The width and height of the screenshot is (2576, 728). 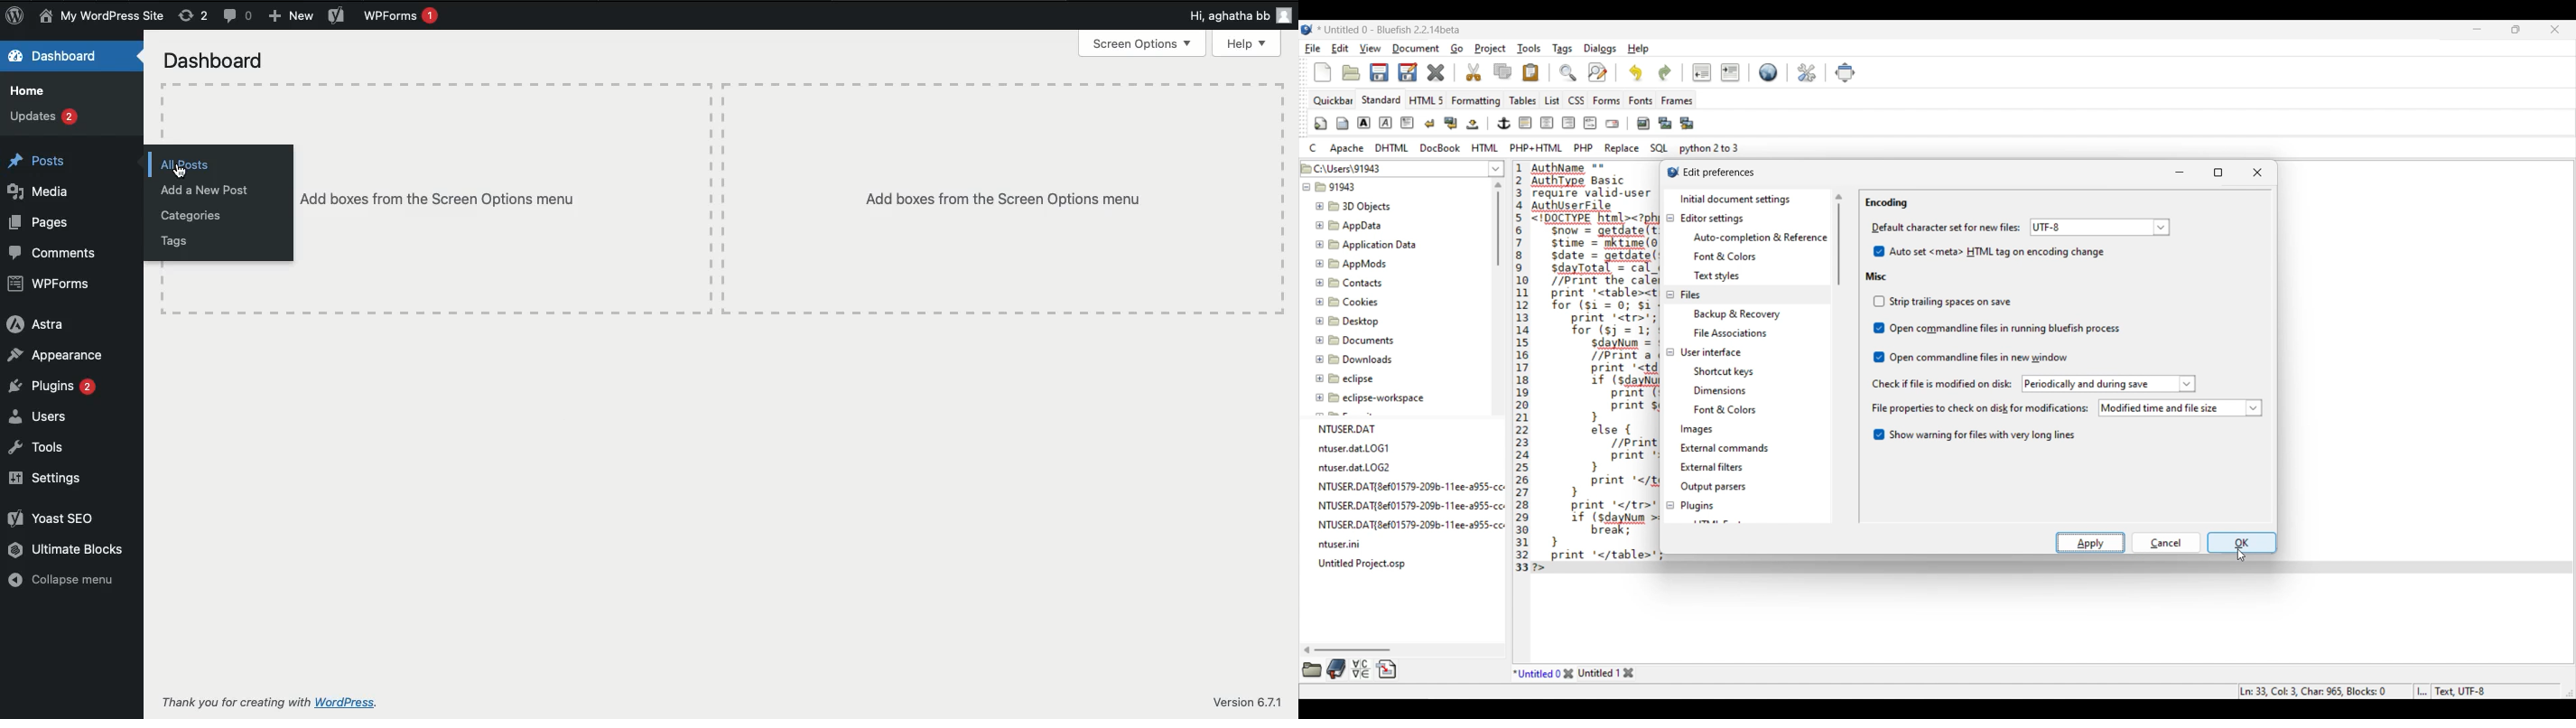 What do you see at coordinates (2109, 384) in the screenshot?
I see `periodically and during save` at bounding box center [2109, 384].